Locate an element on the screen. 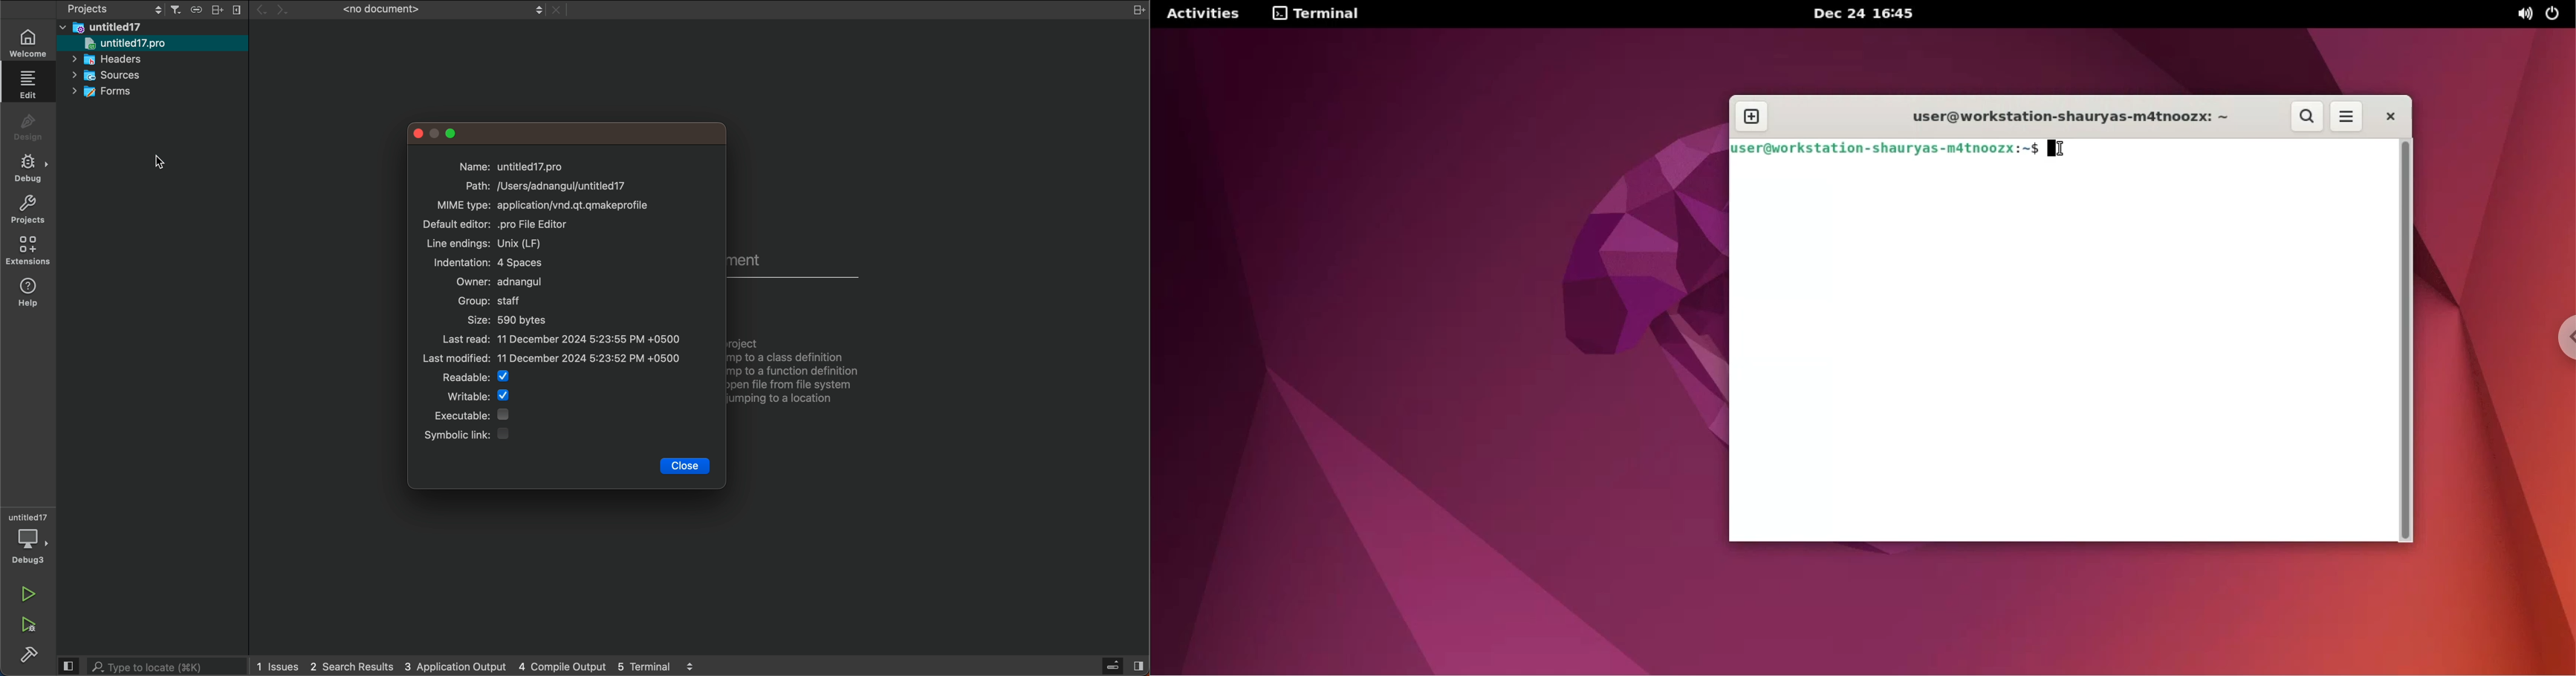 Image resolution: width=2576 pixels, height=700 pixels. switch project is located at coordinates (110, 10).